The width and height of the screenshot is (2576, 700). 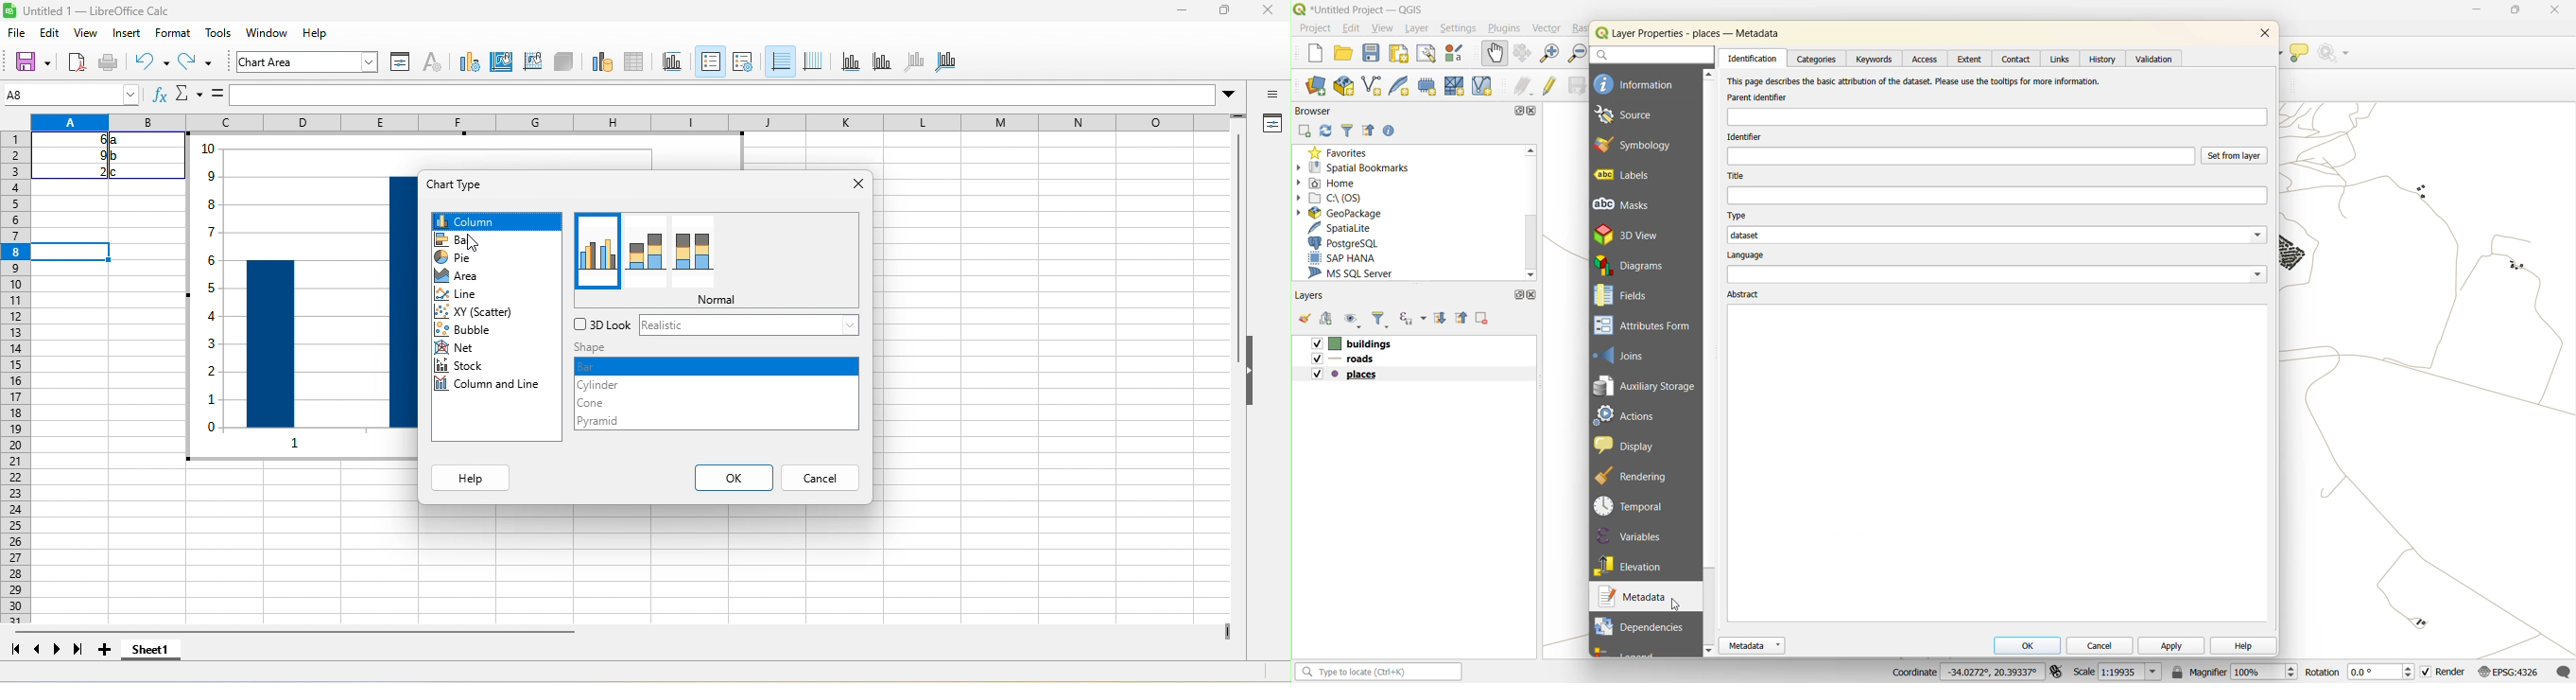 What do you see at coordinates (1964, 672) in the screenshot?
I see `coordinates` at bounding box center [1964, 672].